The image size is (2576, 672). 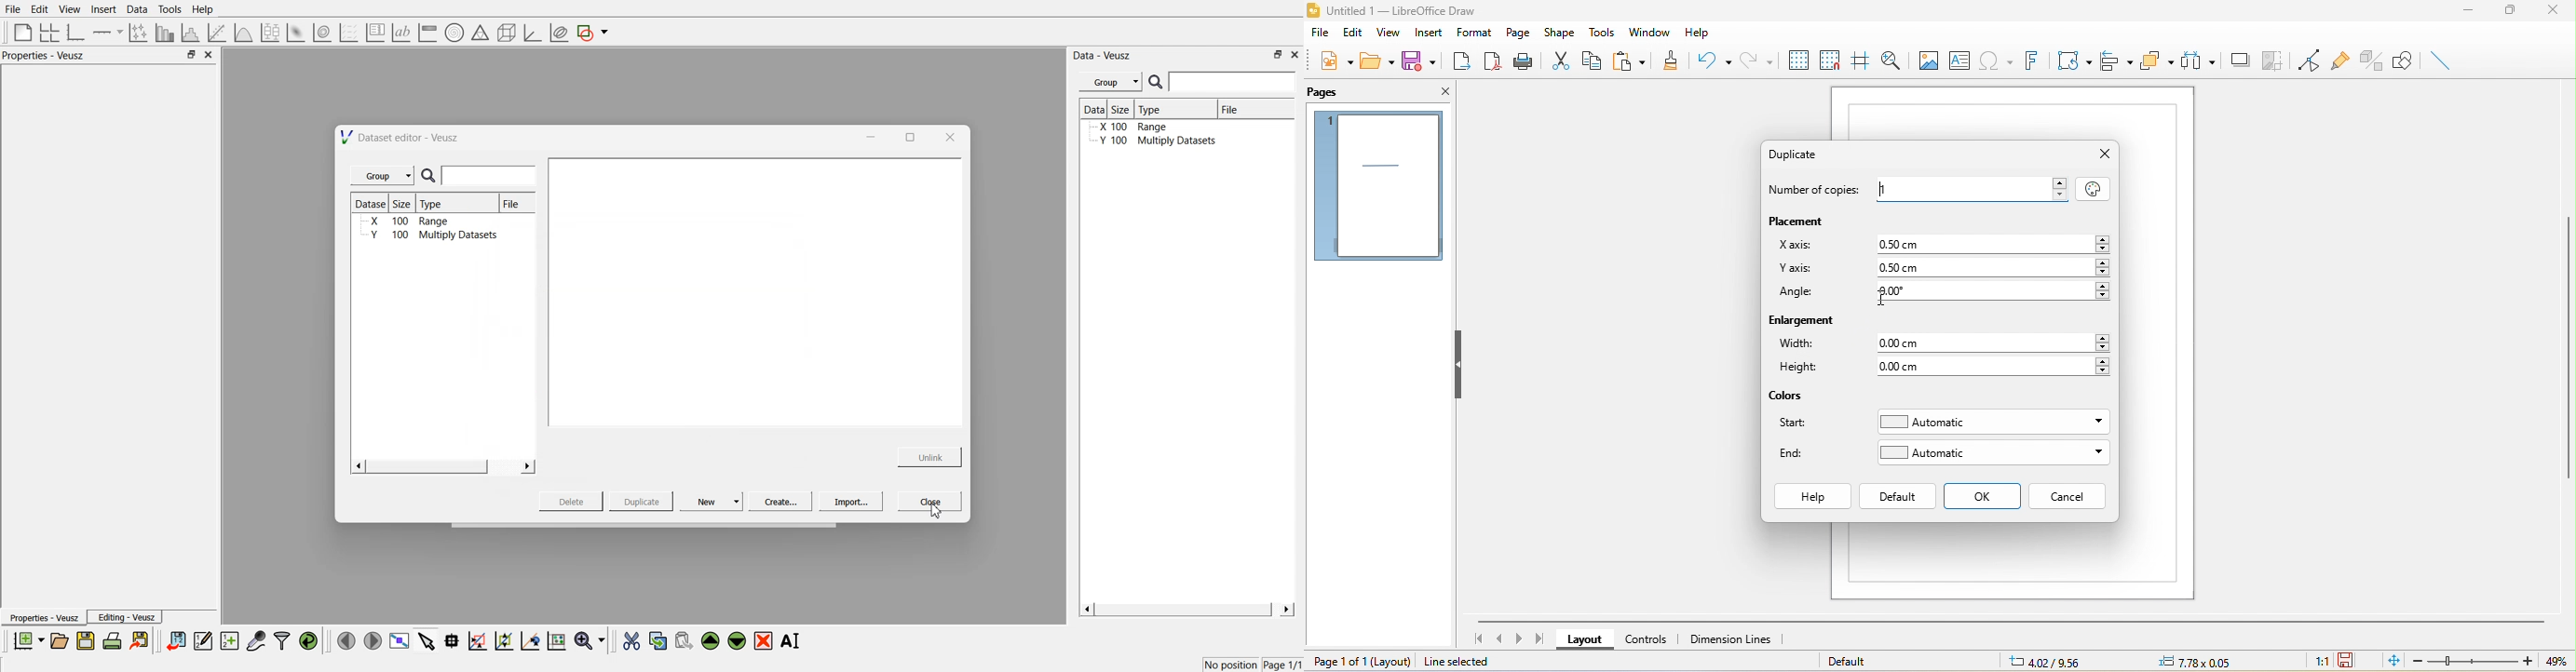 What do you see at coordinates (1649, 31) in the screenshot?
I see `window` at bounding box center [1649, 31].